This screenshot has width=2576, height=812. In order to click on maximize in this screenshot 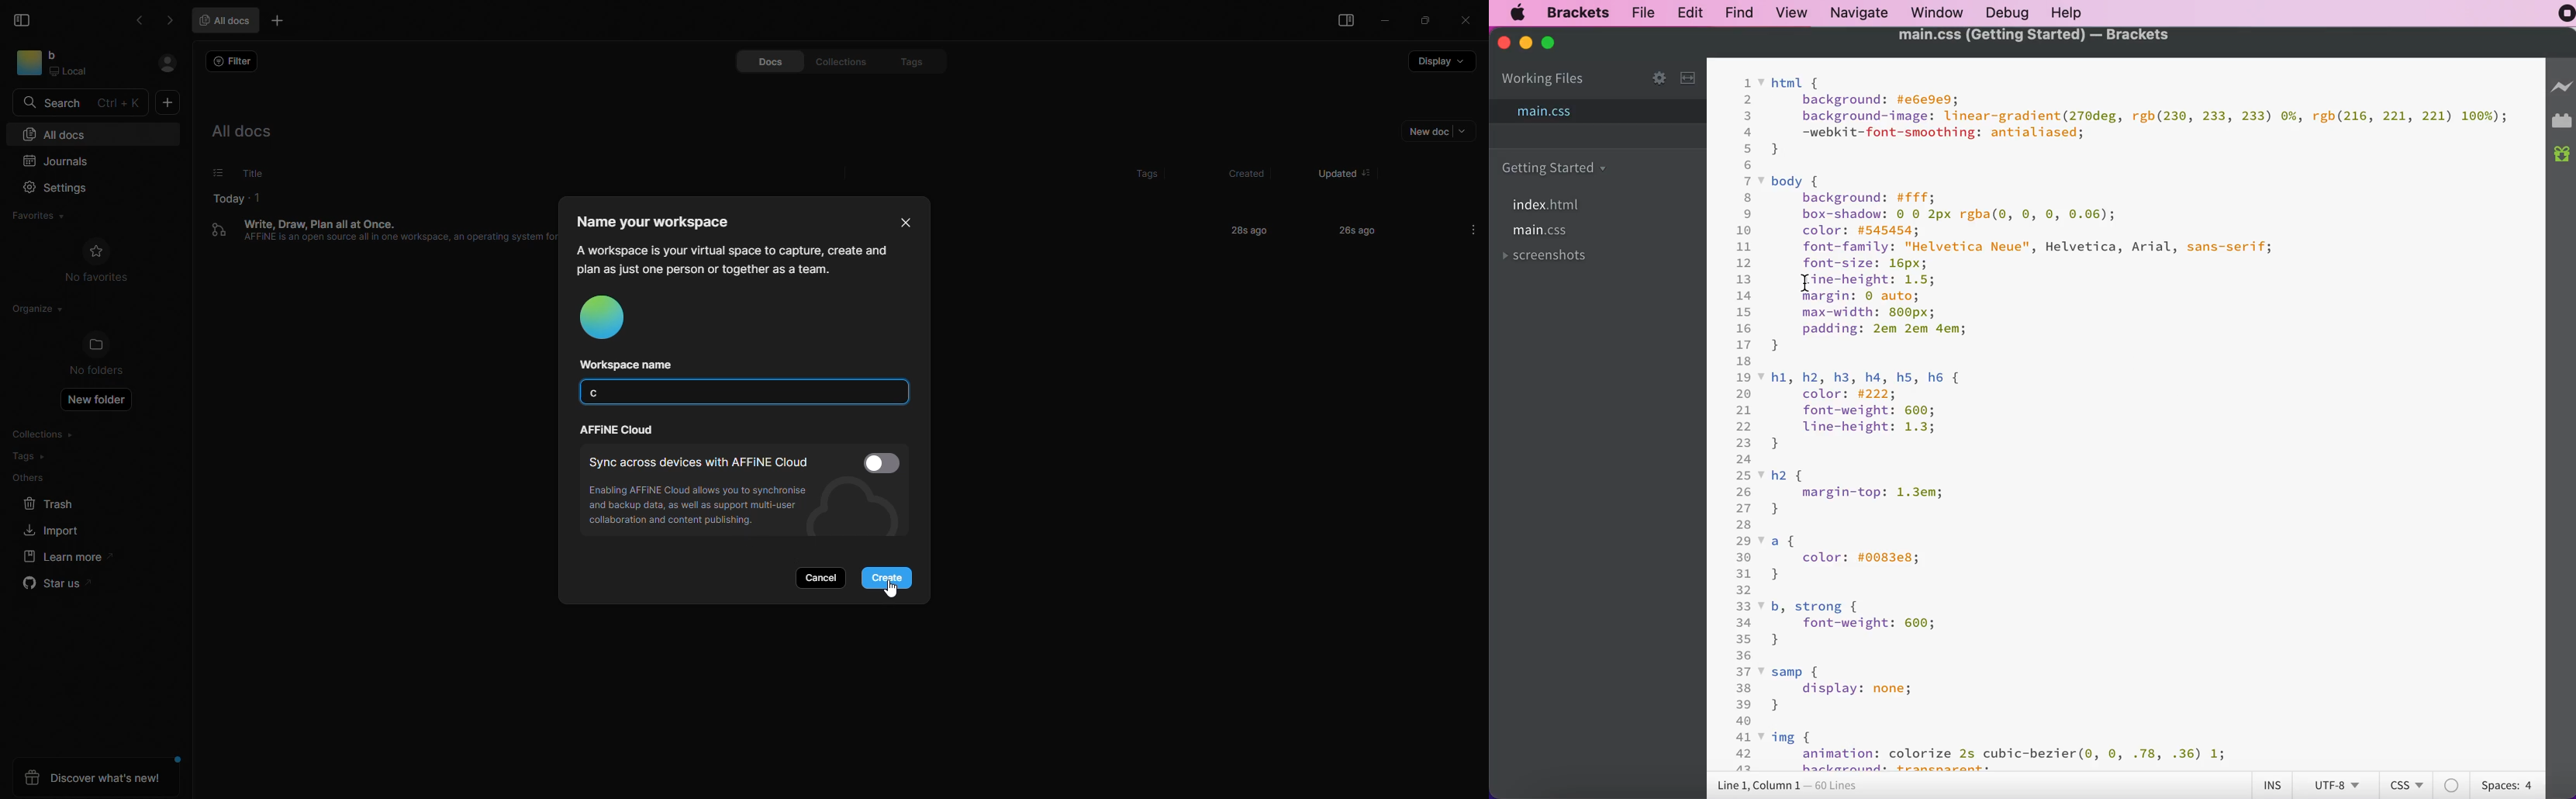, I will do `click(1426, 21)`.